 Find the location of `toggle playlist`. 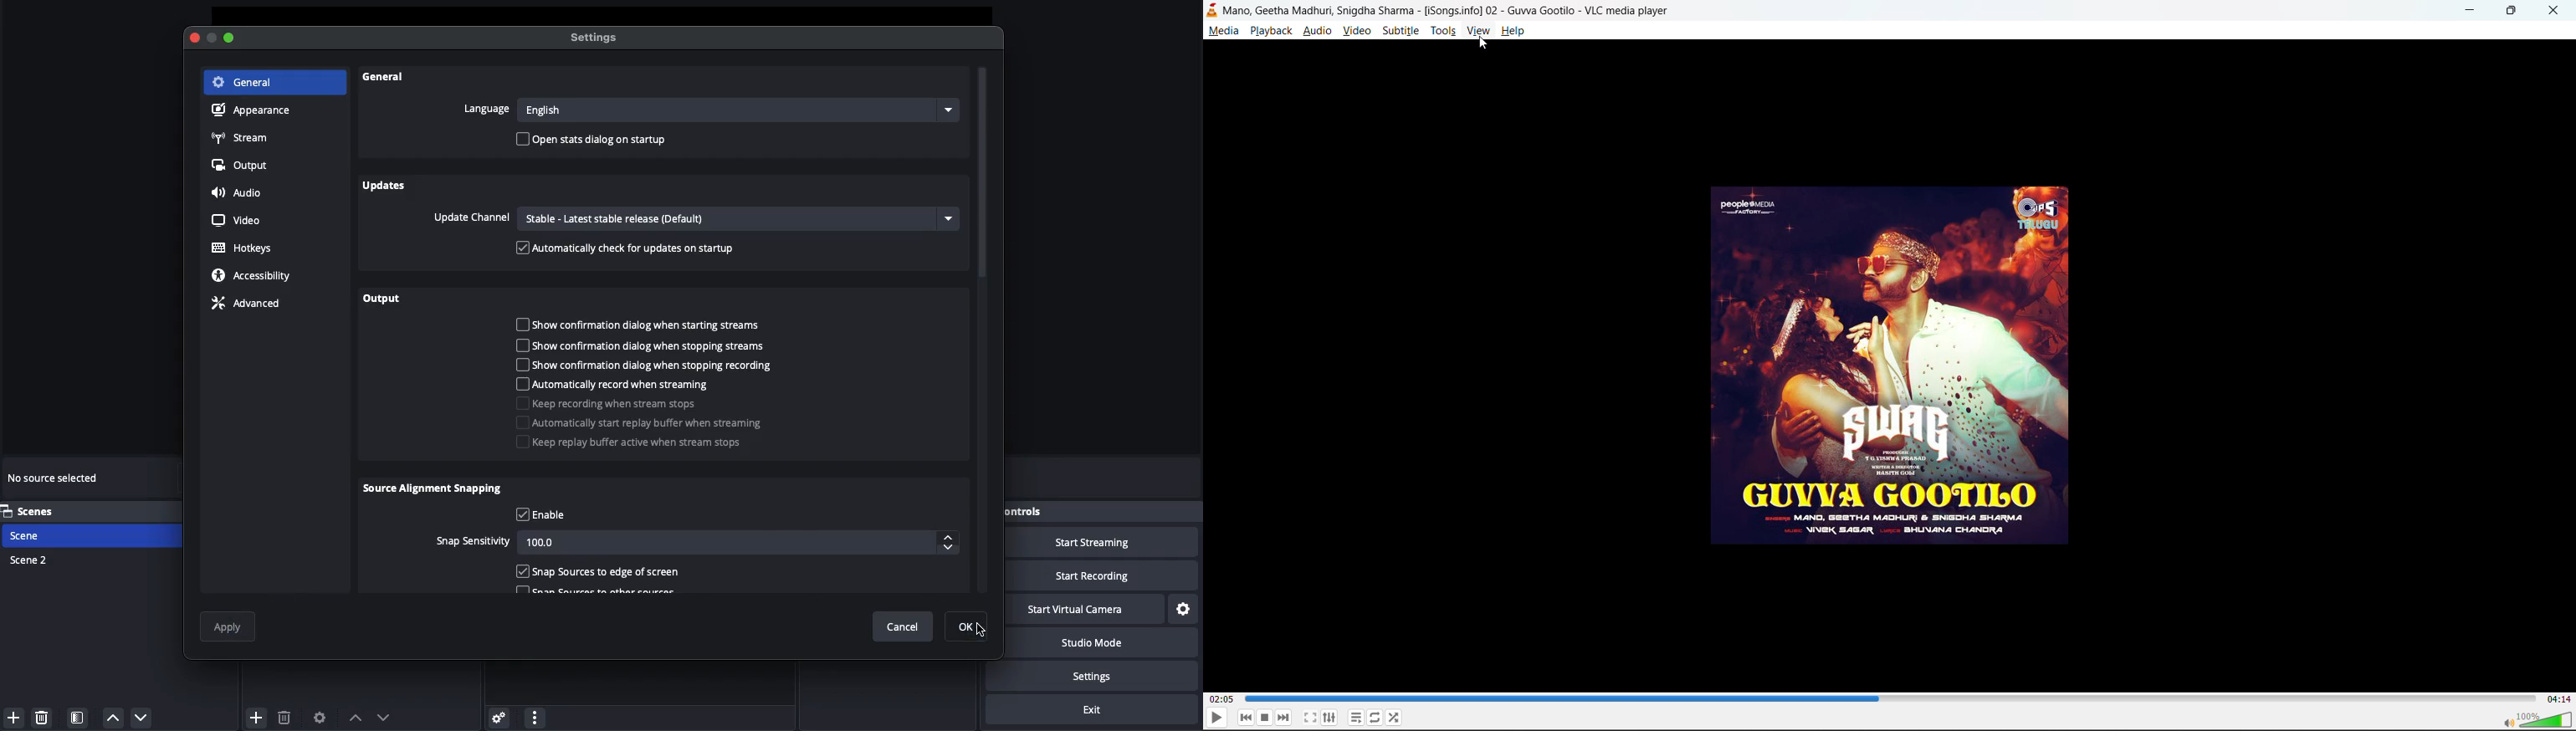

toggle playlist is located at coordinates (1355, 718).